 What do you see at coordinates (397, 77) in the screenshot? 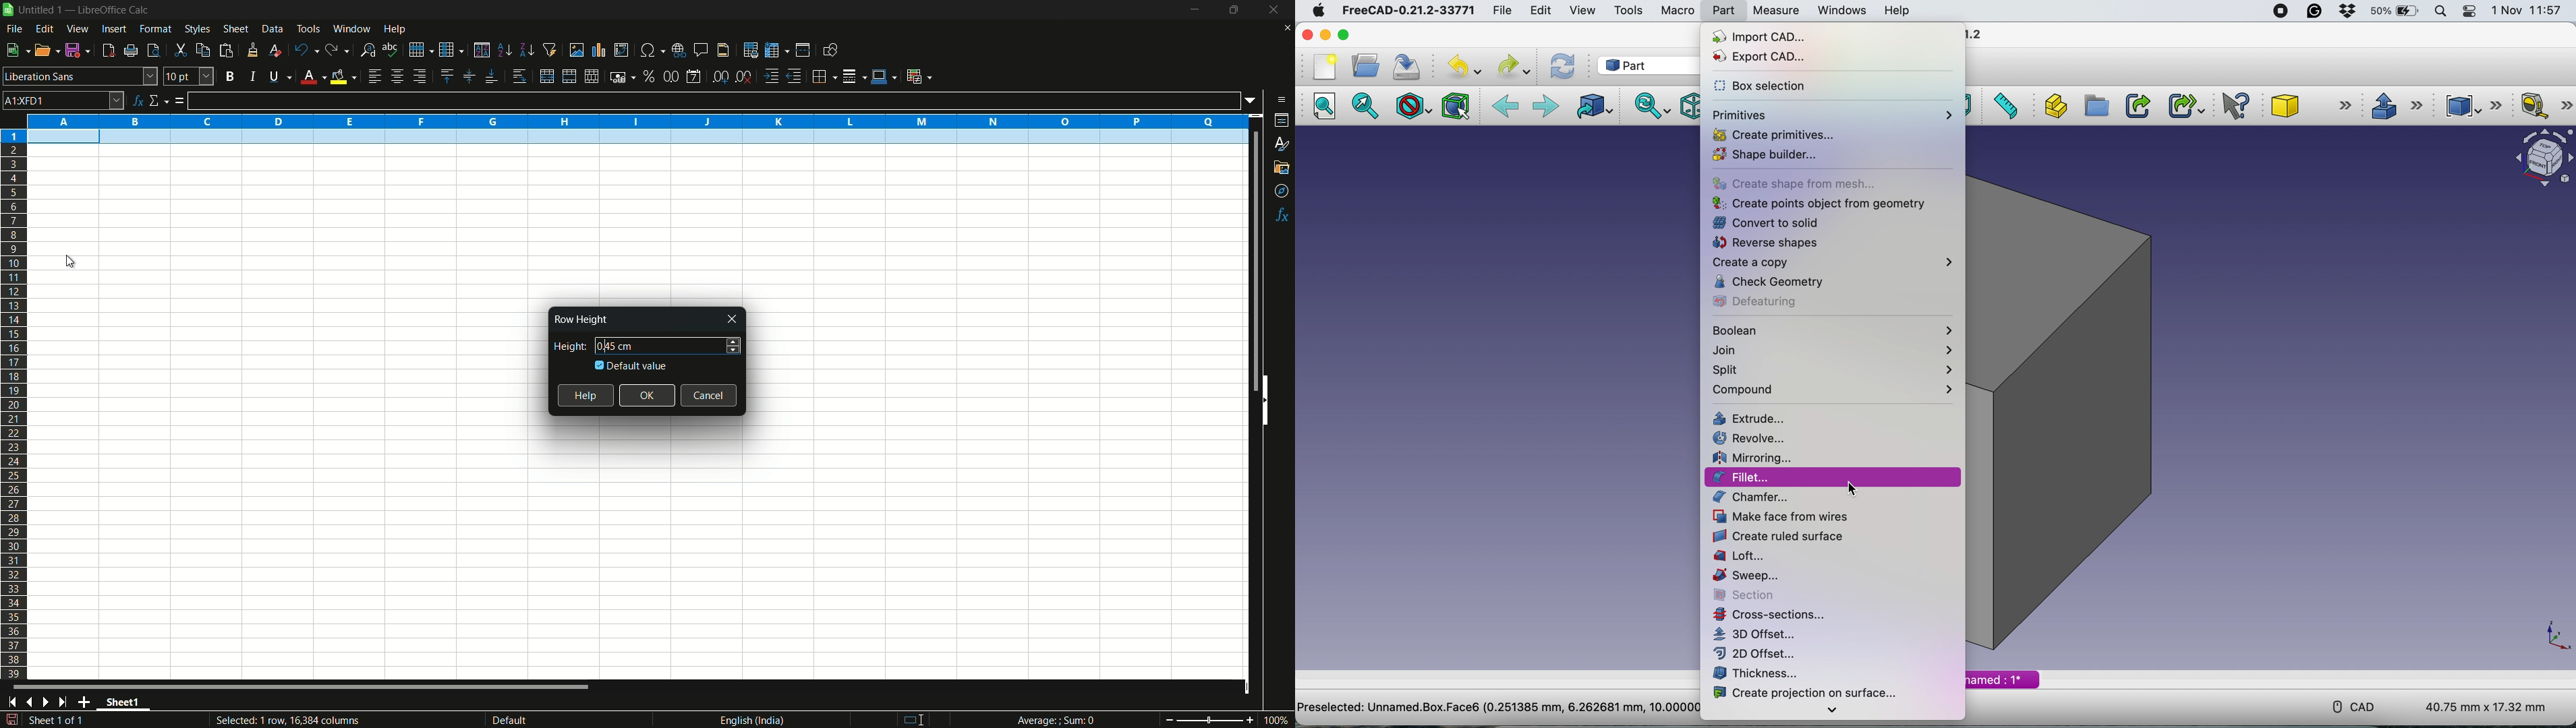
I see `align center` at bounding box center [397, 77].